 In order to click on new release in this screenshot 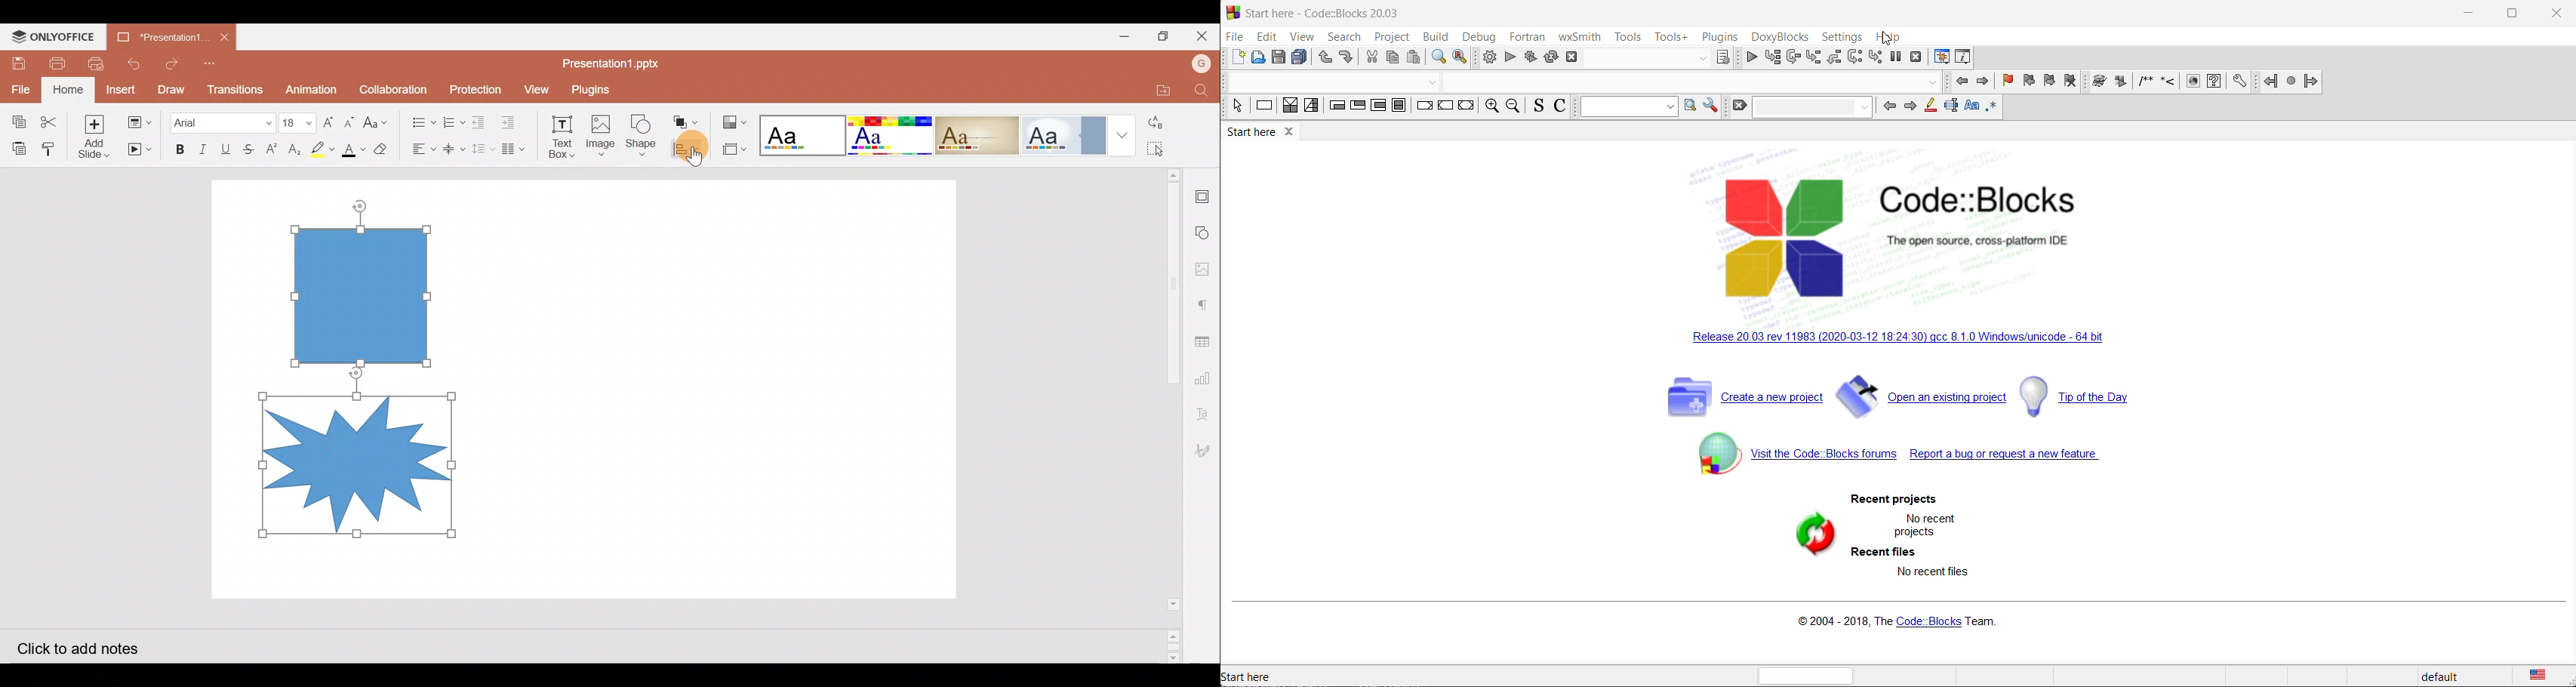, I will do `click(1901, 337)`.